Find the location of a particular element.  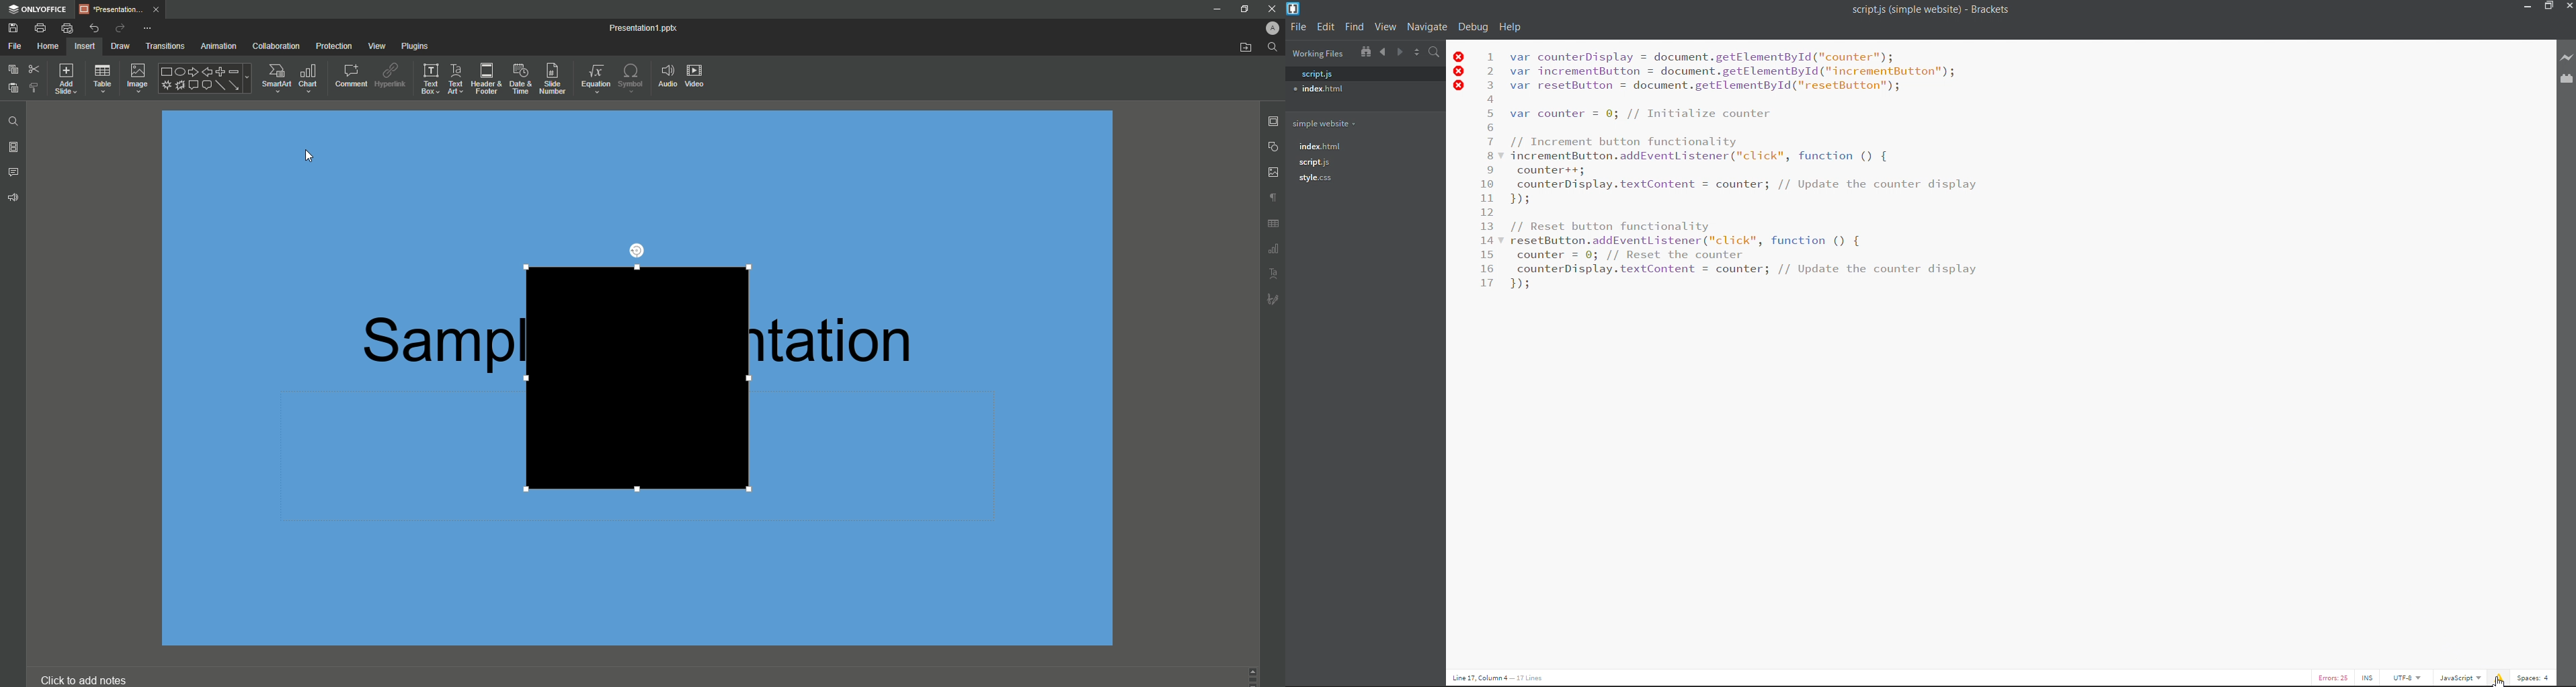

Text Art is located at coordinates (455, 79).